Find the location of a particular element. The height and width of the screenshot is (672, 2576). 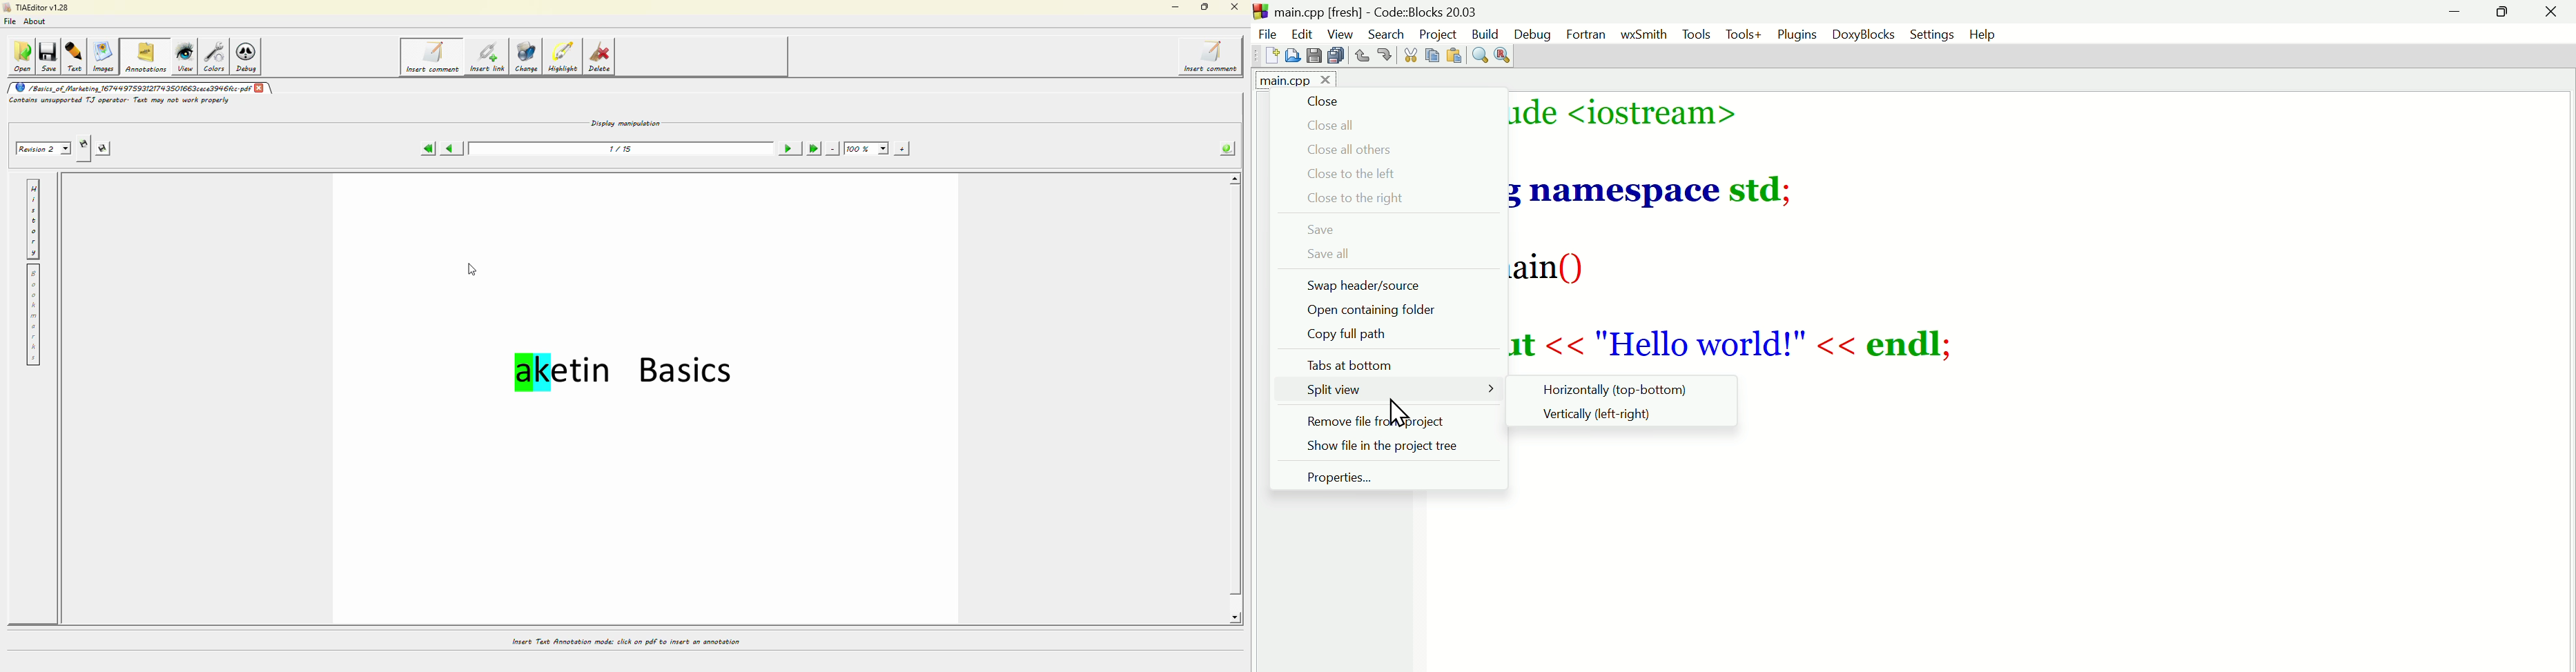

Copy full path is located at coordinates (1354, 337).